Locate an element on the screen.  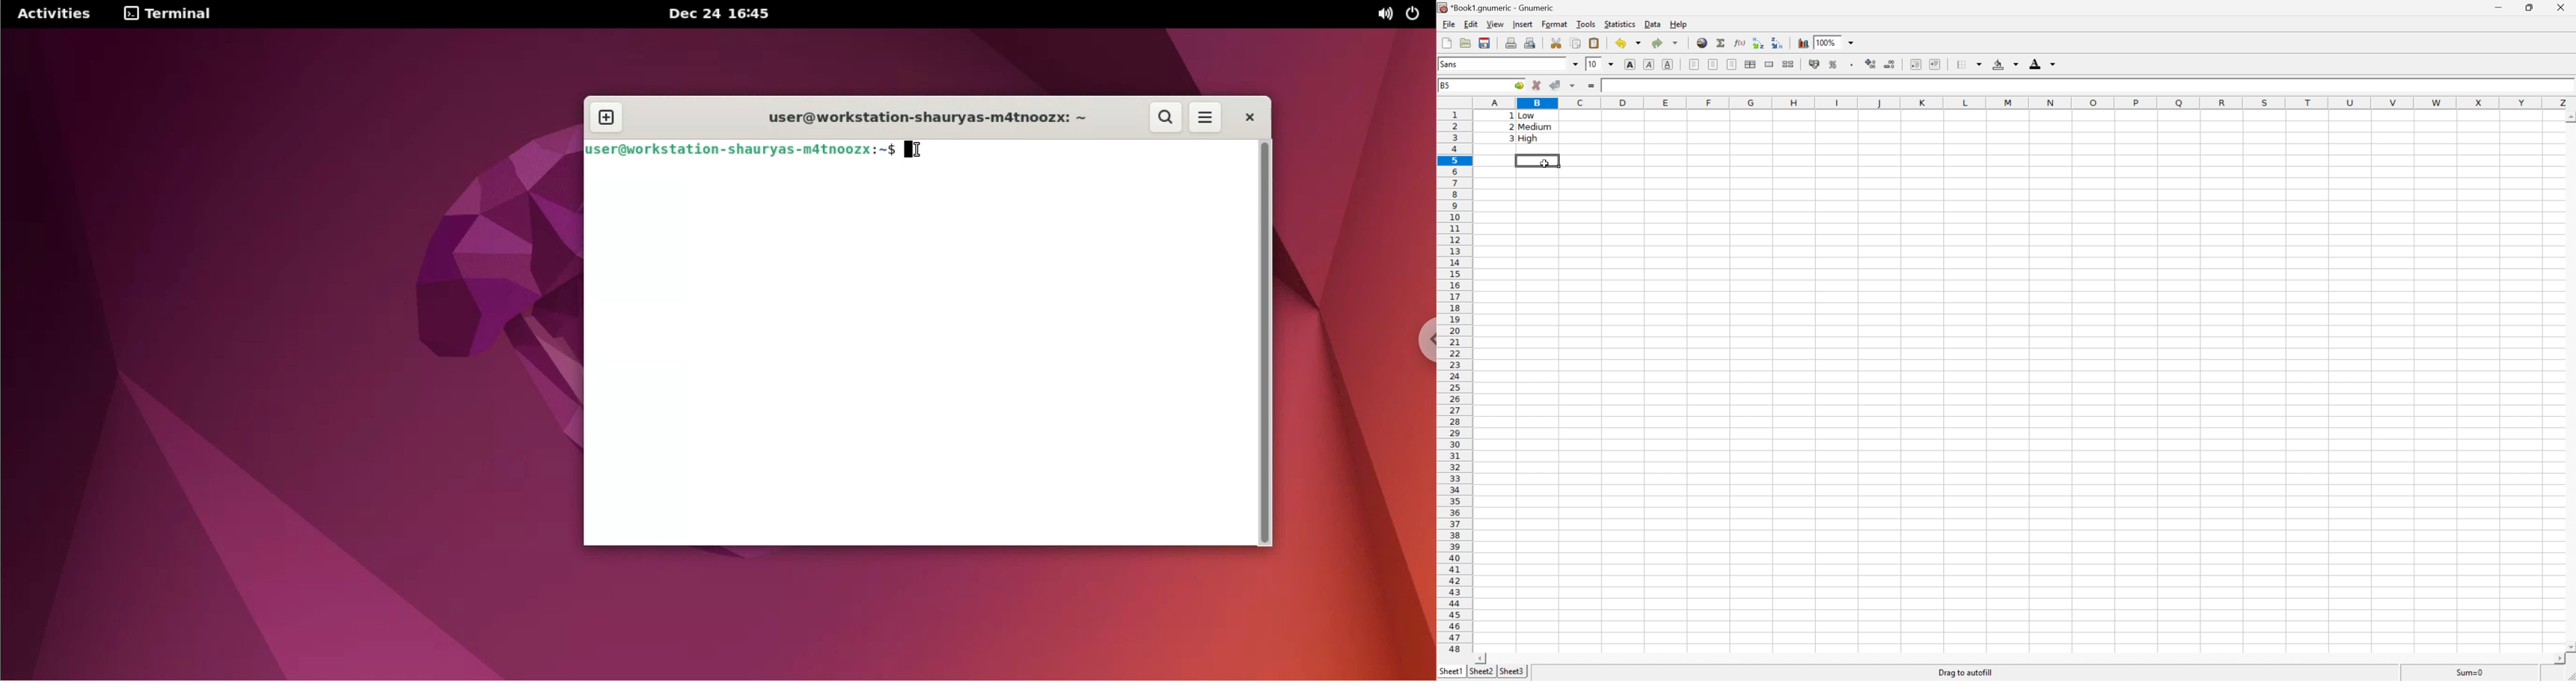
File is located at coordinates (1448, 25).